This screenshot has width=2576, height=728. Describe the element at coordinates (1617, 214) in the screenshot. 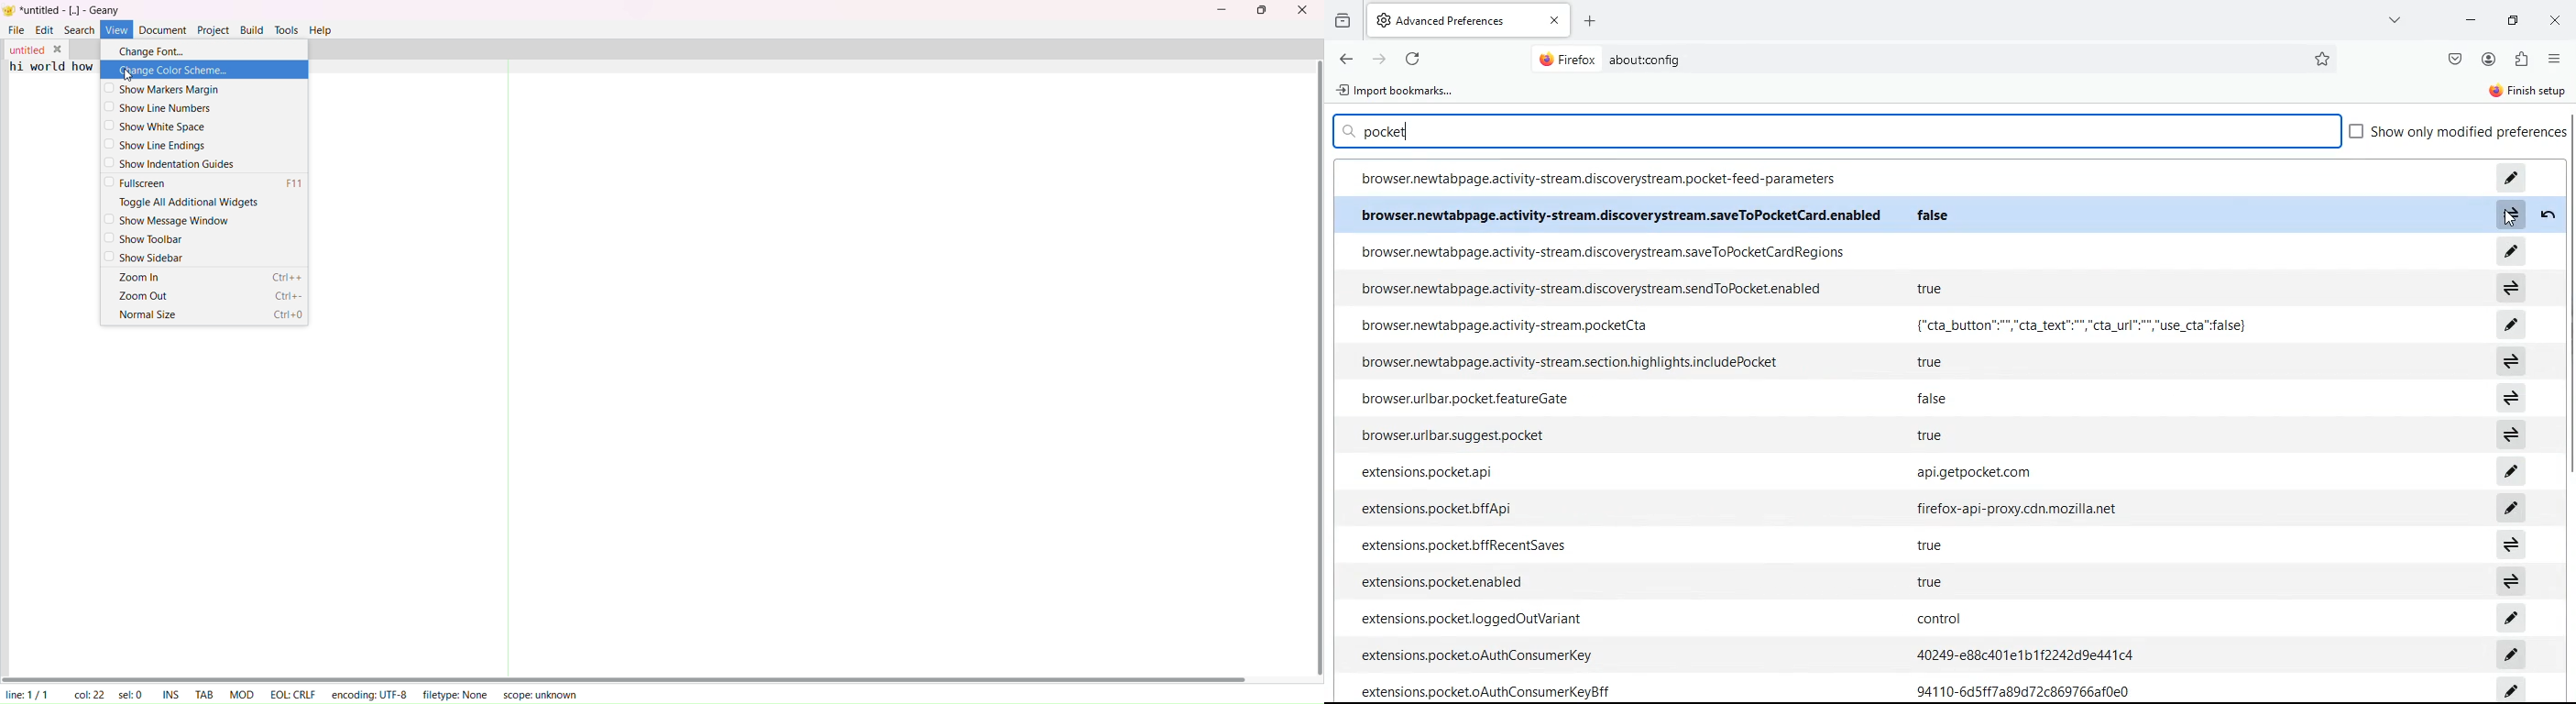

I see `browser.newtabpage.activity-stream.discoverystream.saveToPocketCard.enabled` at that location.